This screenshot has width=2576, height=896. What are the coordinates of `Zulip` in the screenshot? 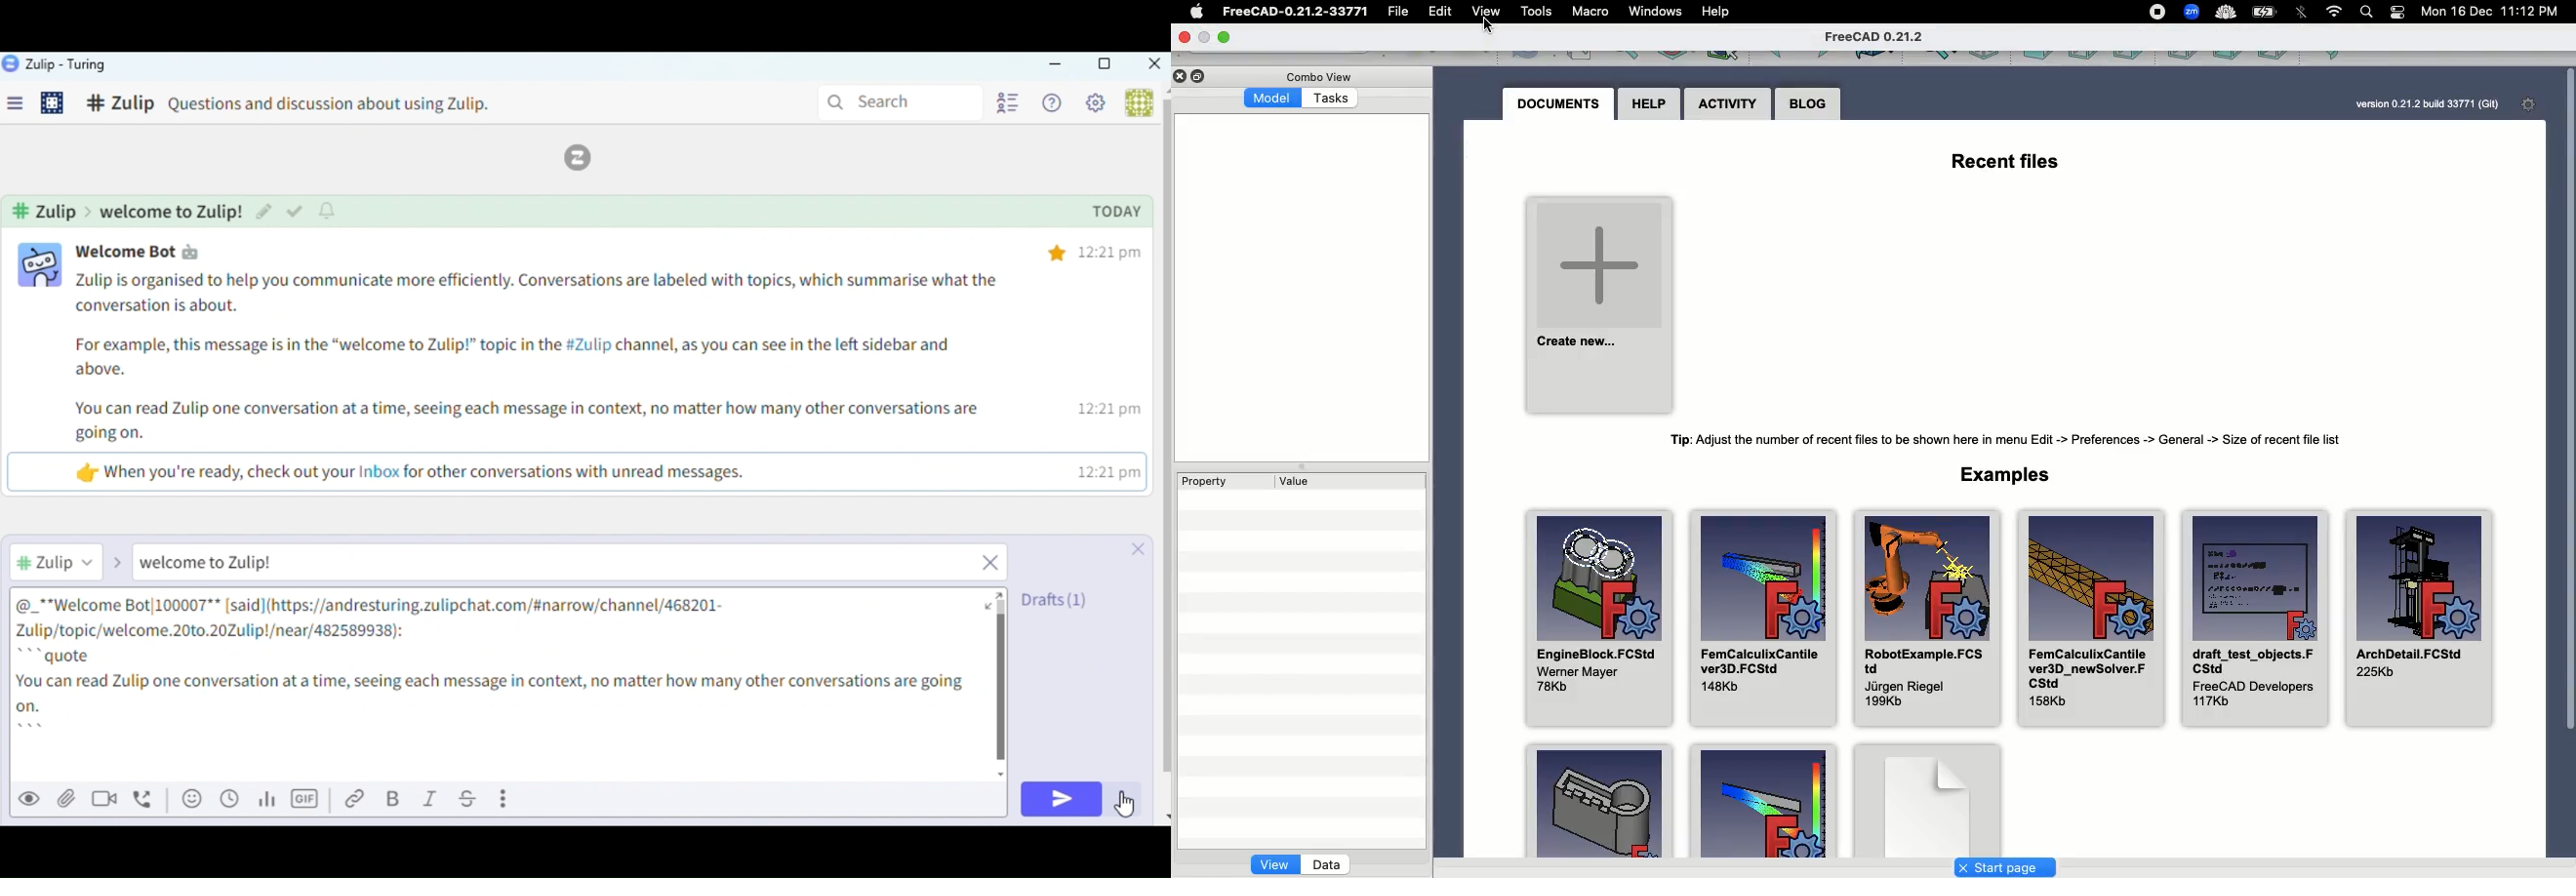 It's located at (55, 65).